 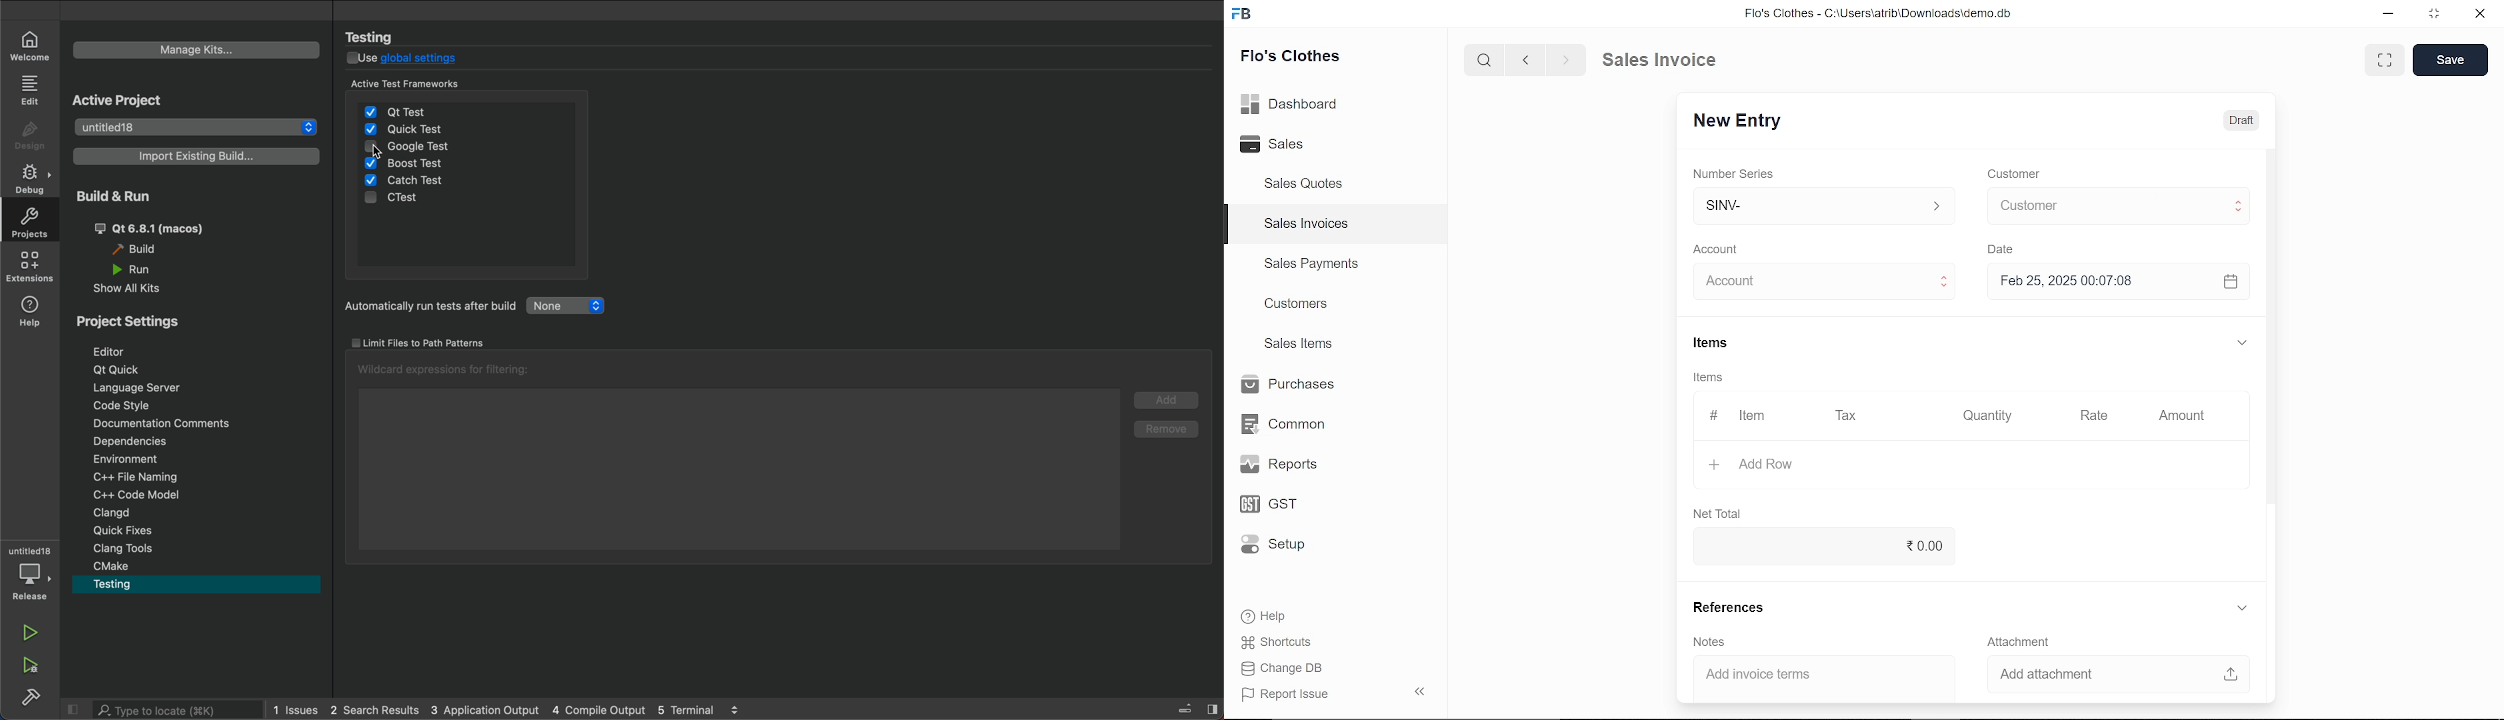 What do you see at coordinates (1244, 17) in the screenshot?
I see `frappe books logo` at bounding box center [1244, 17].